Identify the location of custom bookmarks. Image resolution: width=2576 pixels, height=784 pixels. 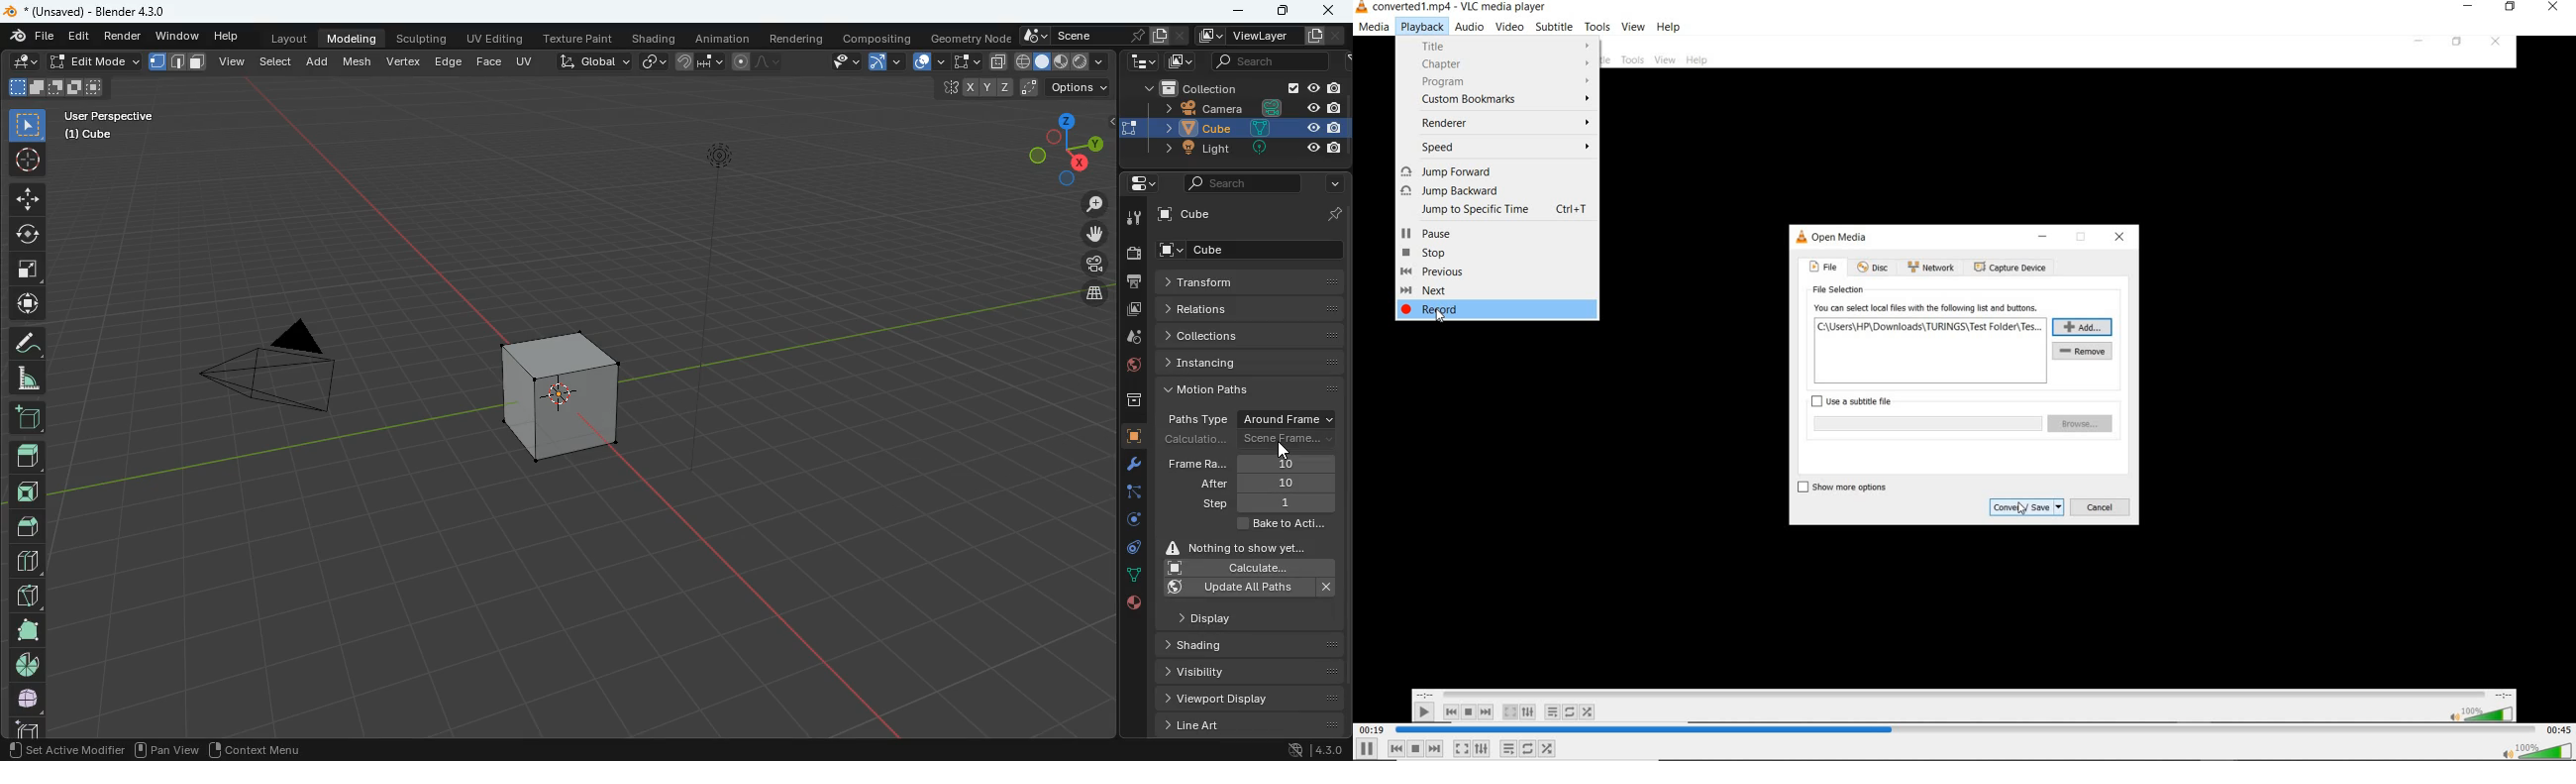
(1505, 99).